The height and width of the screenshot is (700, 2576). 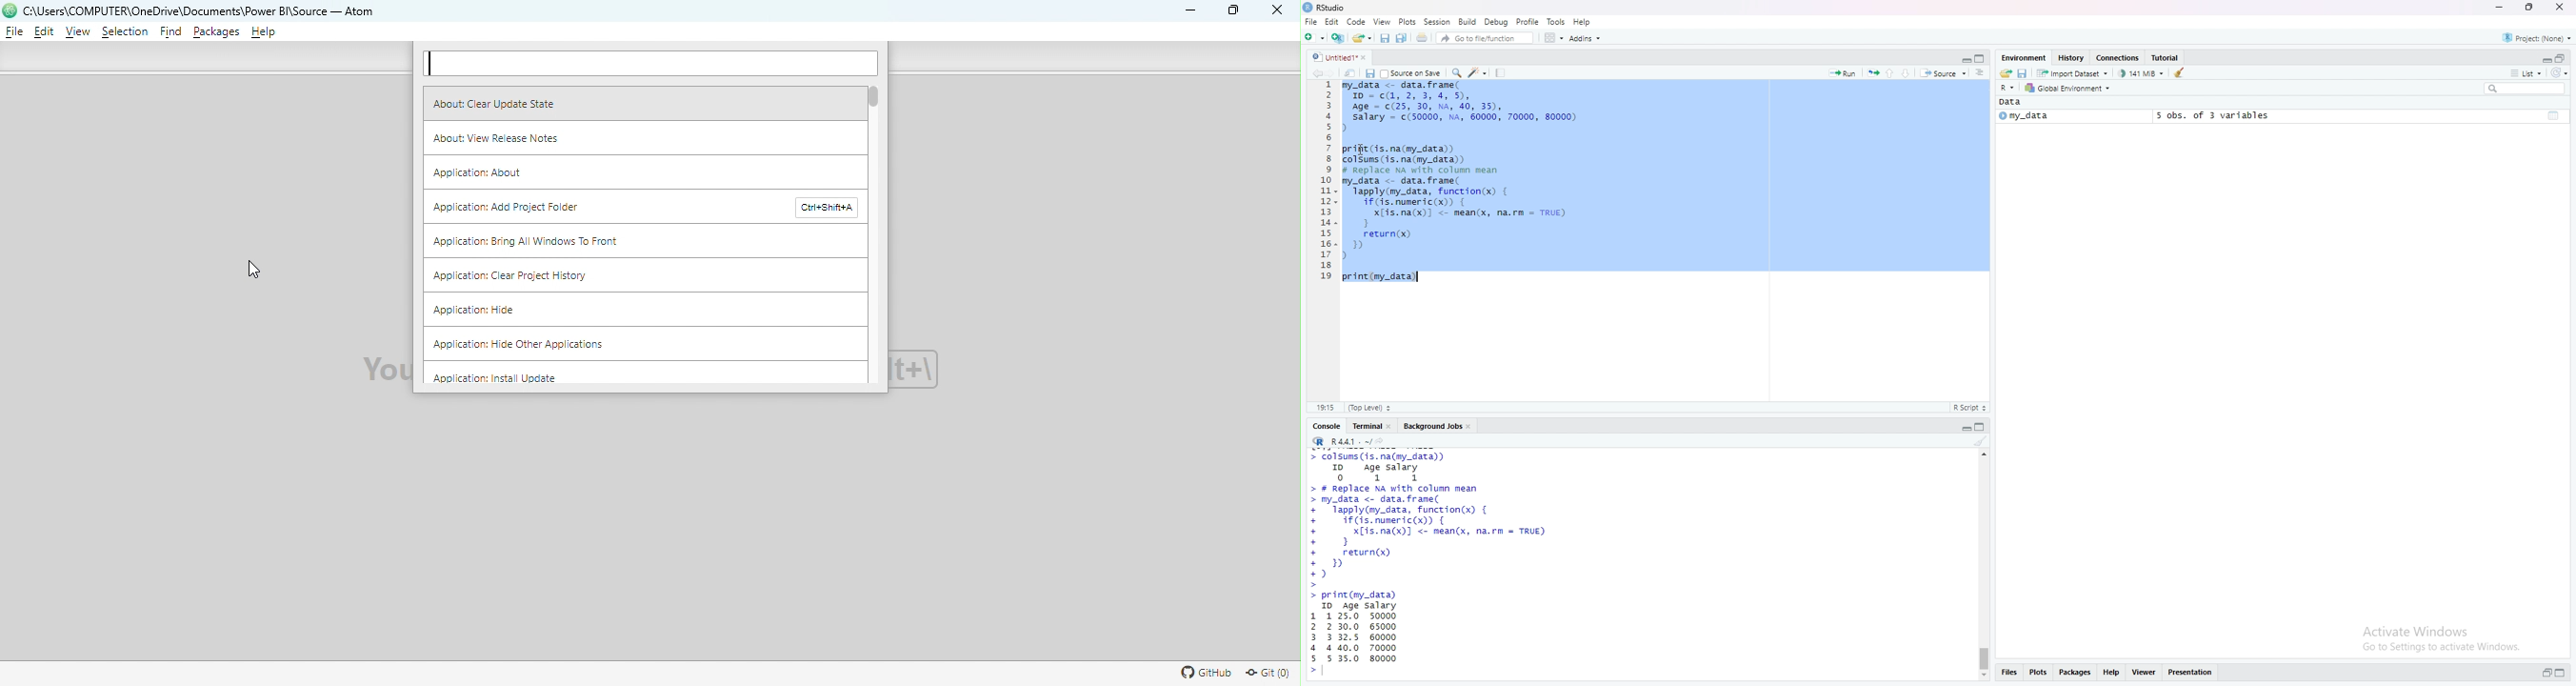 I want to click on connections, so click(x=2119, y=58).